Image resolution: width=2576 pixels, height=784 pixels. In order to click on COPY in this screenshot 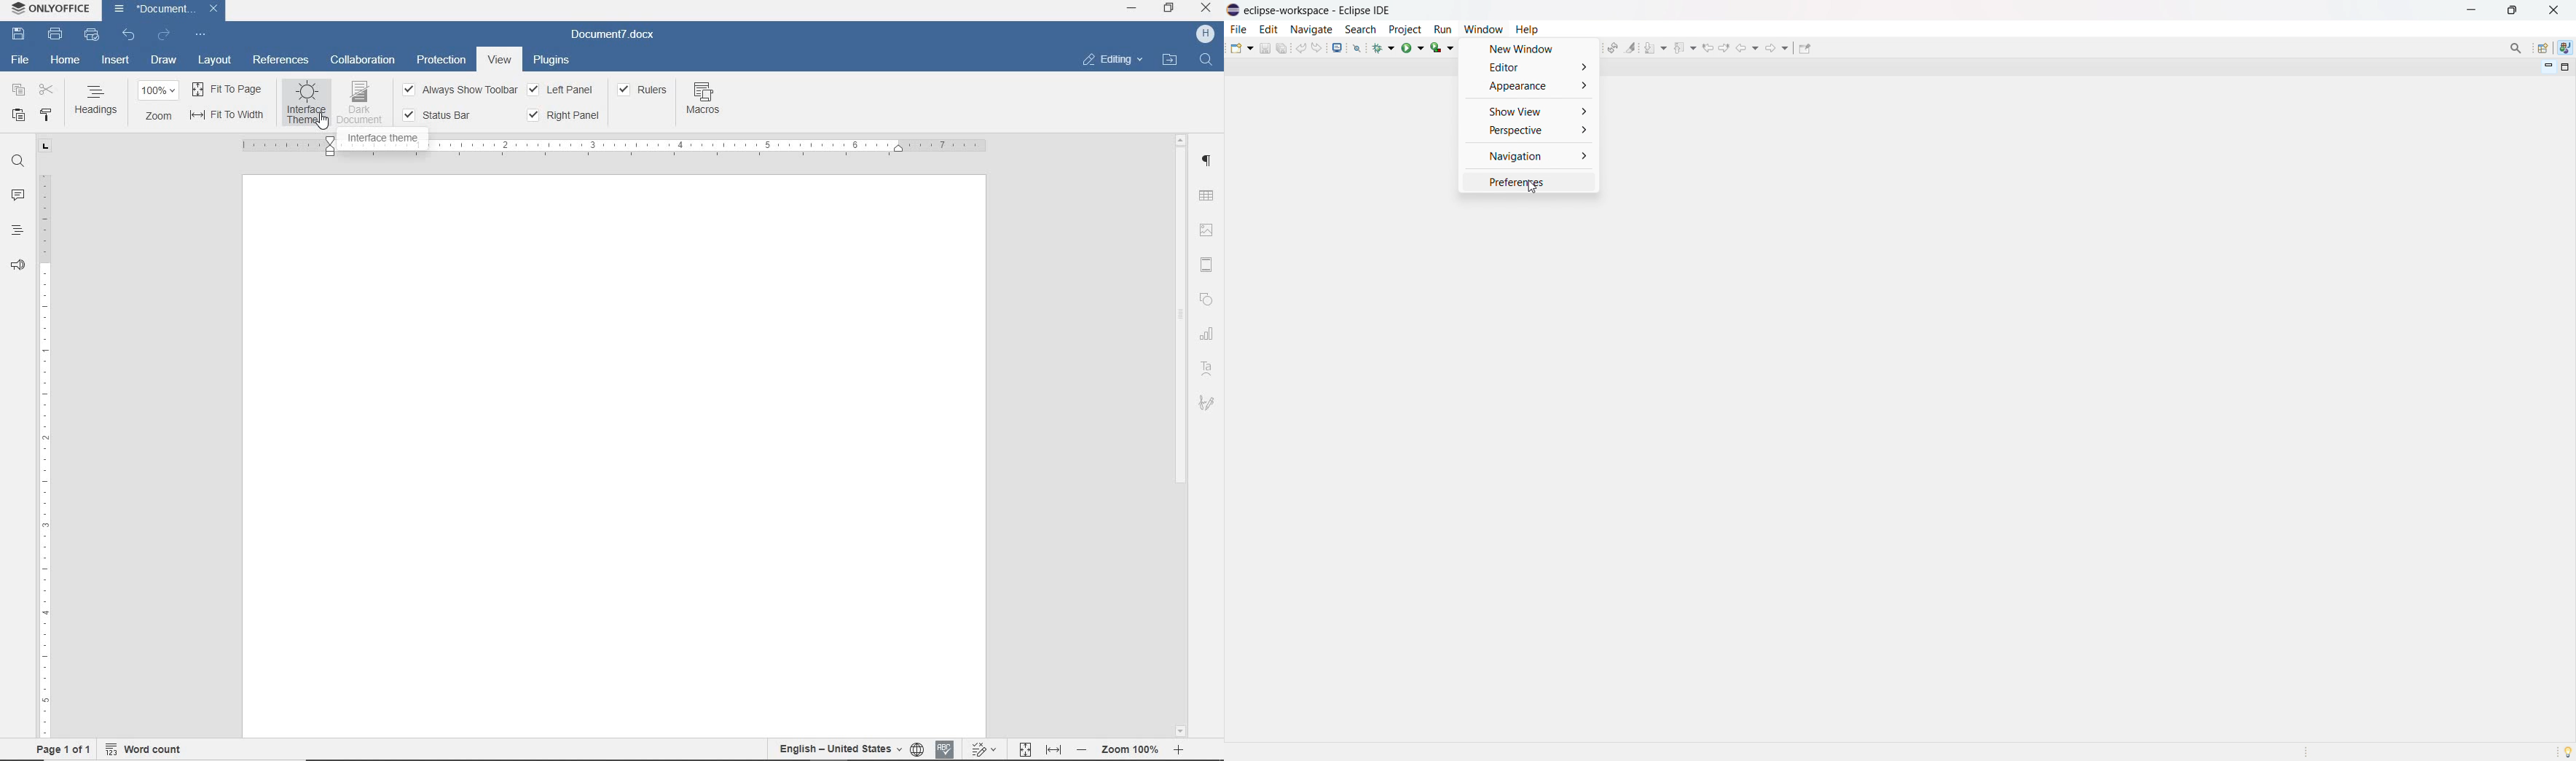, I will do `click(18, 91)`.